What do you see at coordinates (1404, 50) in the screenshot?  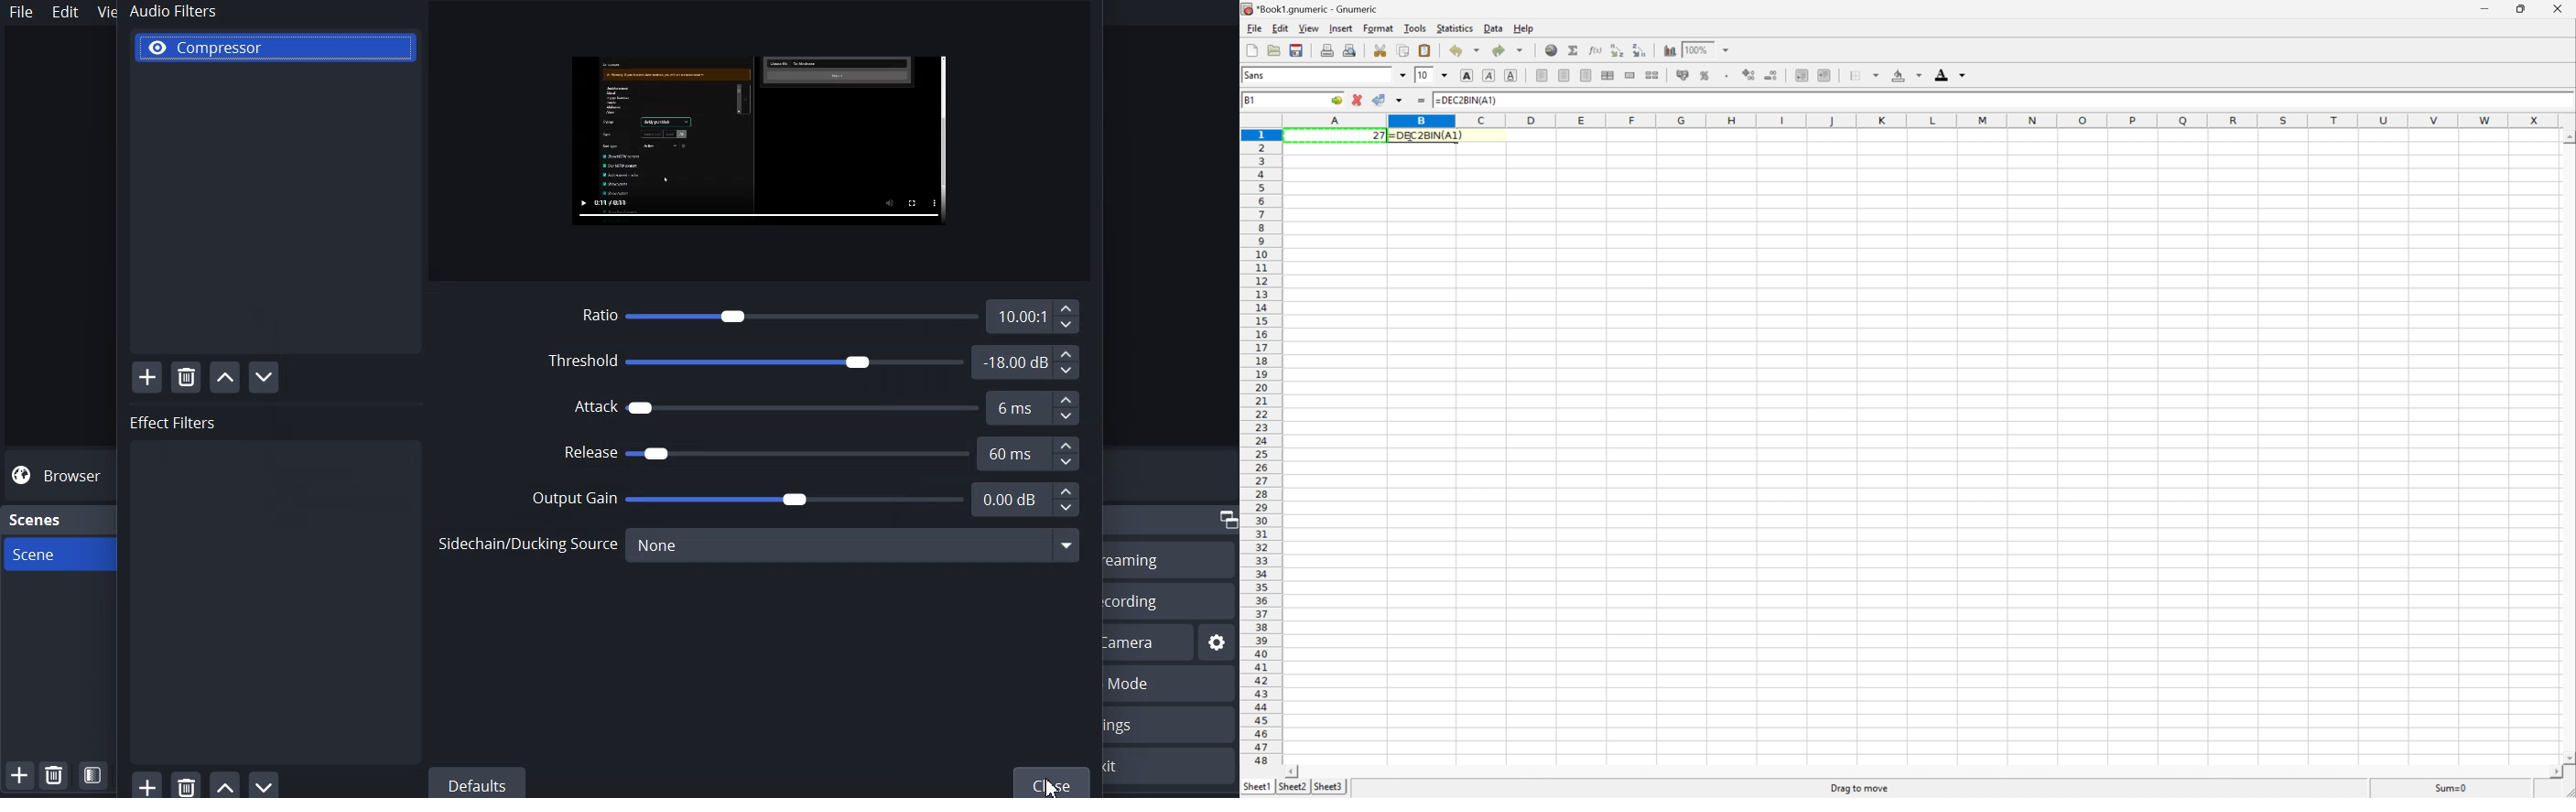 I see `Copy selection` at bounding box center [1404, 50].